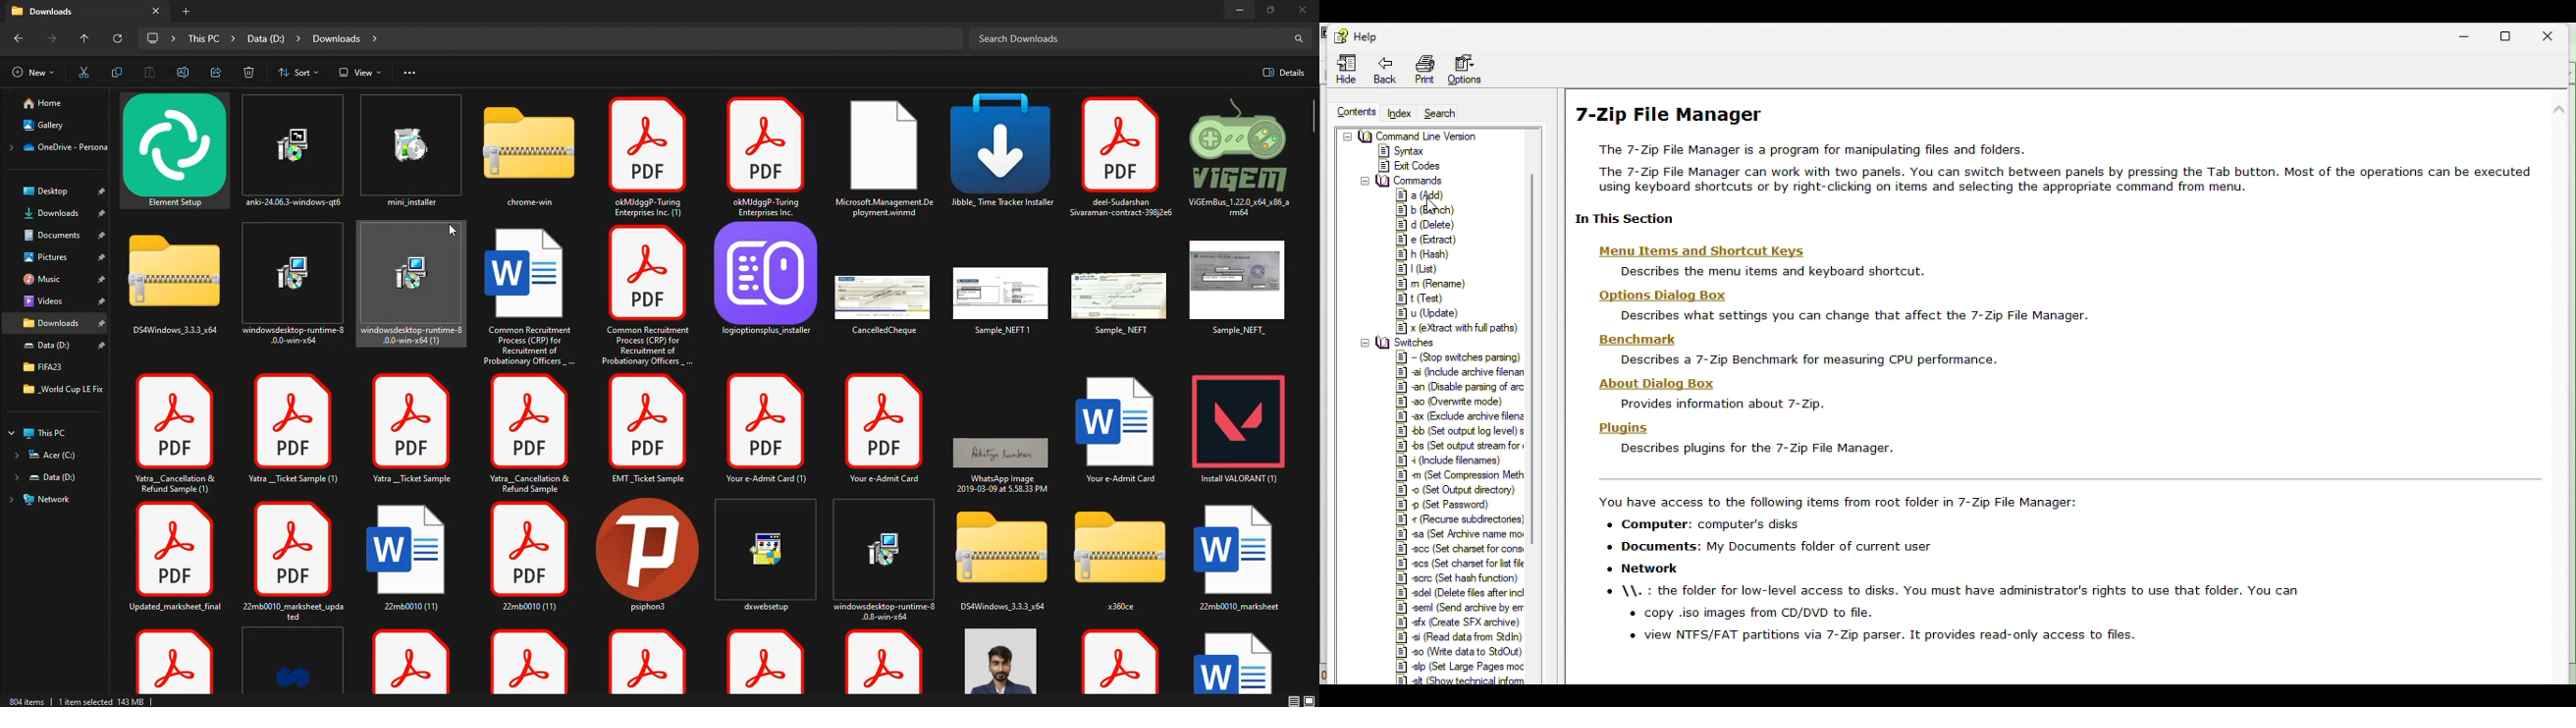  Describe the element at coordinates (1120, 432) in the screenshot. I see `word file` at that location.